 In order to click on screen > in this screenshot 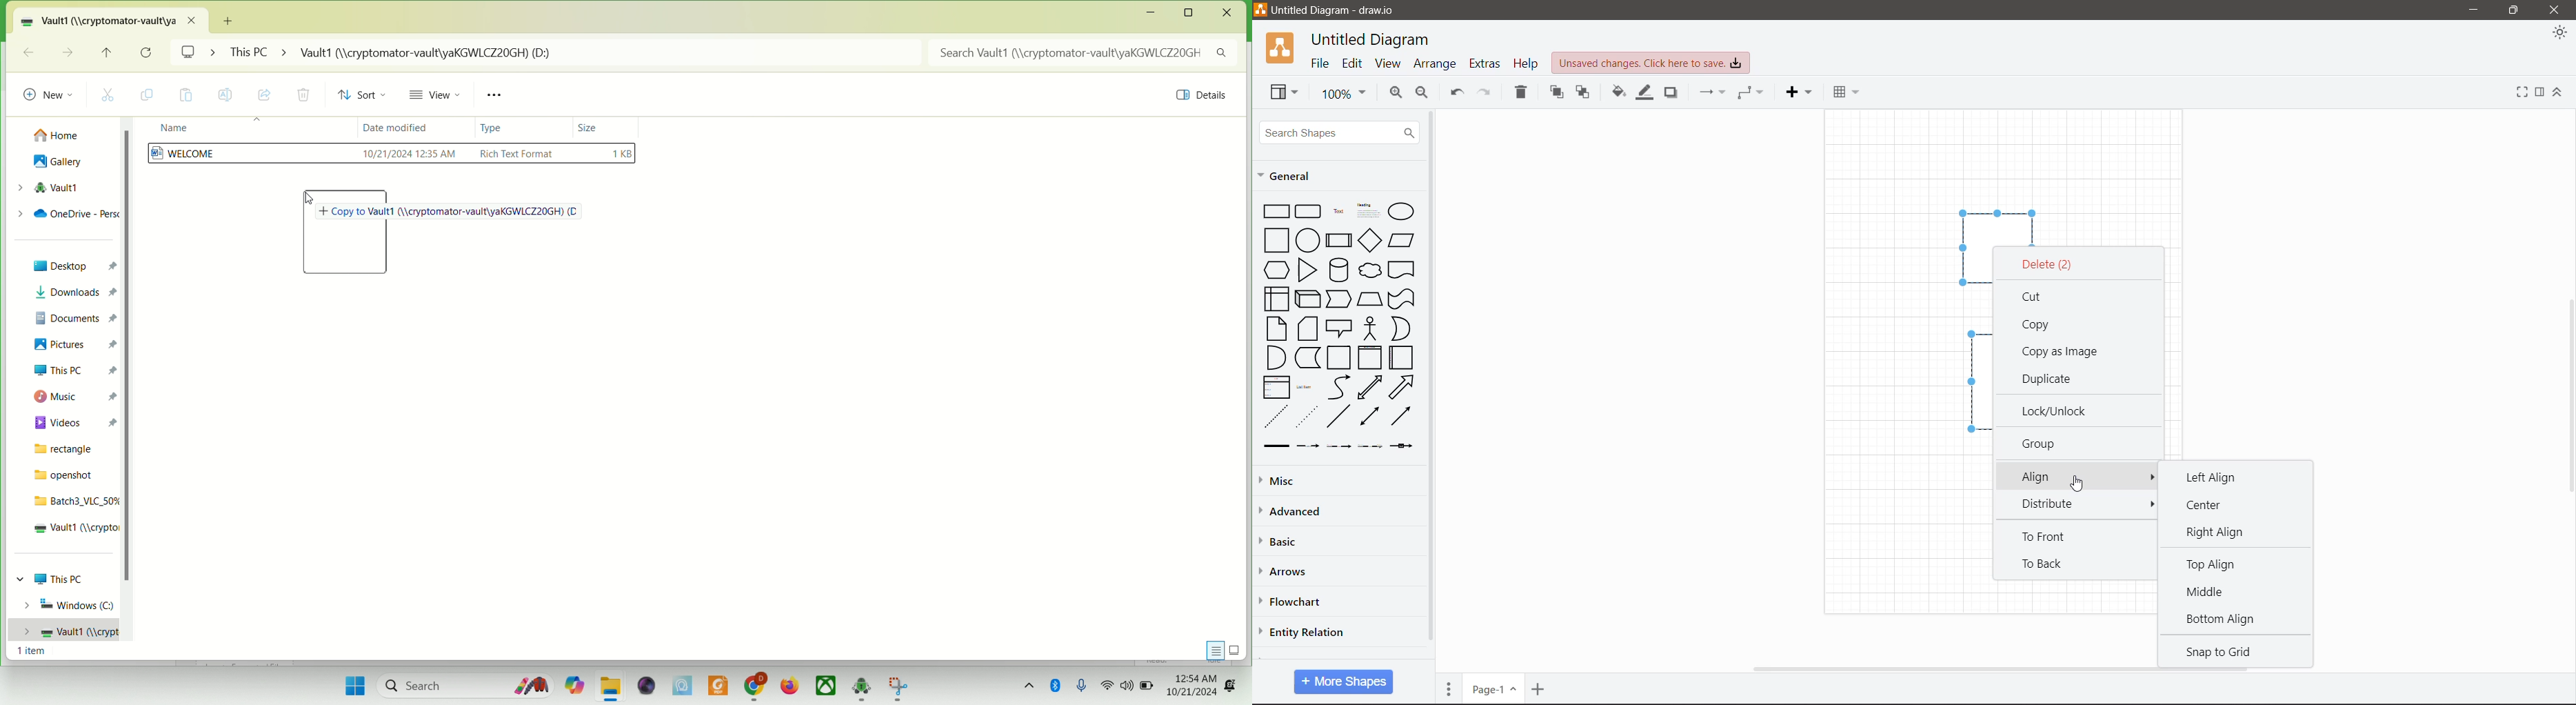, I will do `click(198, 54)`.